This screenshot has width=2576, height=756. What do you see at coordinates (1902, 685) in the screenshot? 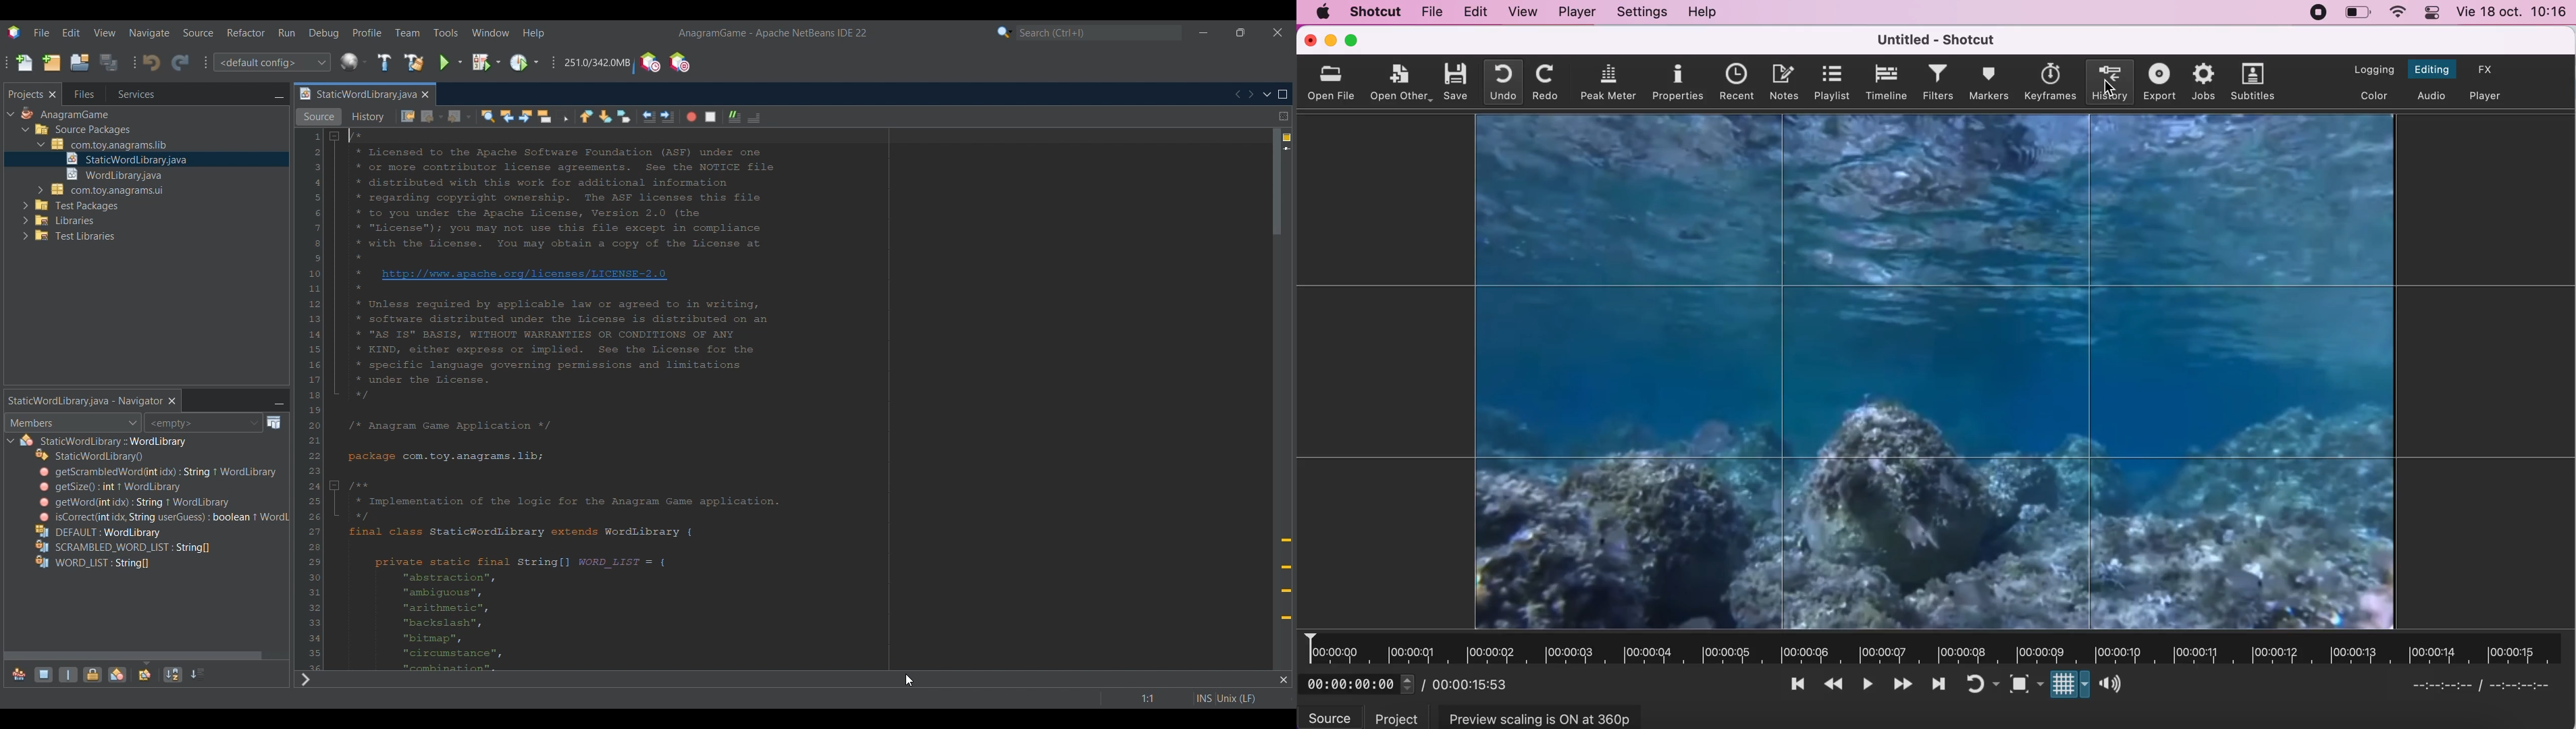
I see `play quickly forwards` at bounding box center [1902, 685].